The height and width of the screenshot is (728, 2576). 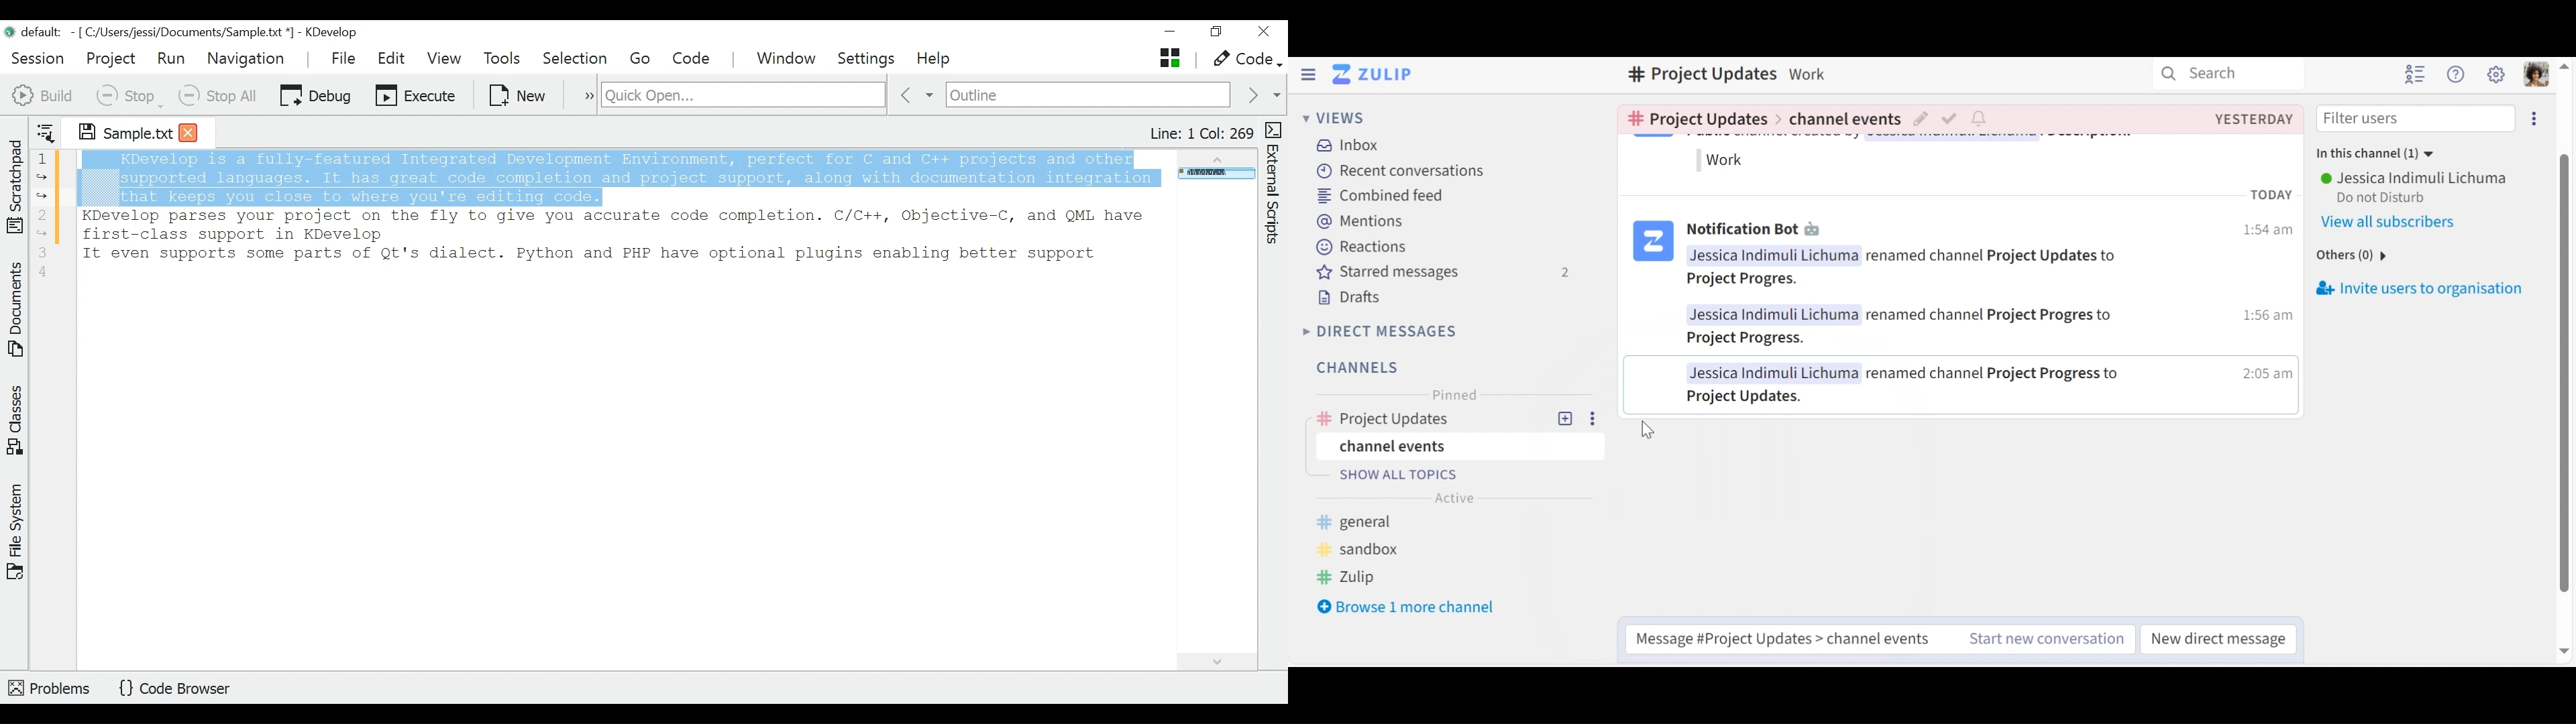 I want to click on 1:56 am, so click(x=2265, y=317).